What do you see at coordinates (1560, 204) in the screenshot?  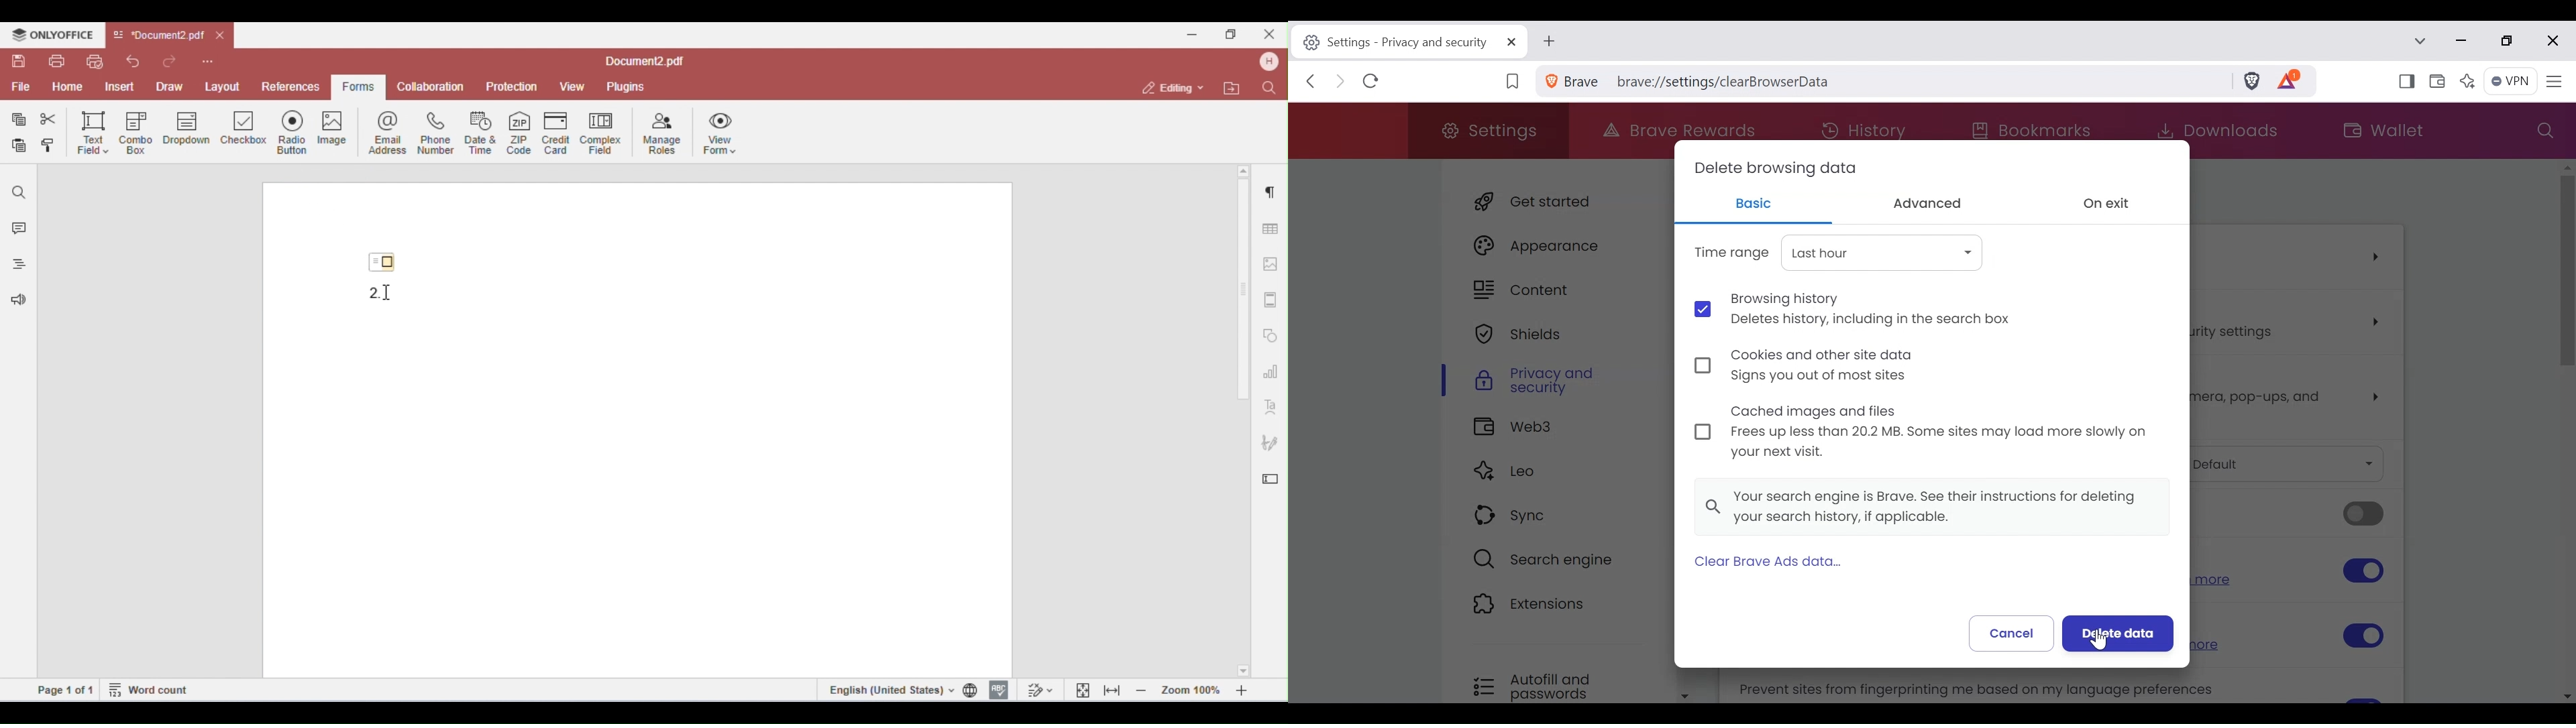 I see `Get Starte` at bounding box center [1560, 204].